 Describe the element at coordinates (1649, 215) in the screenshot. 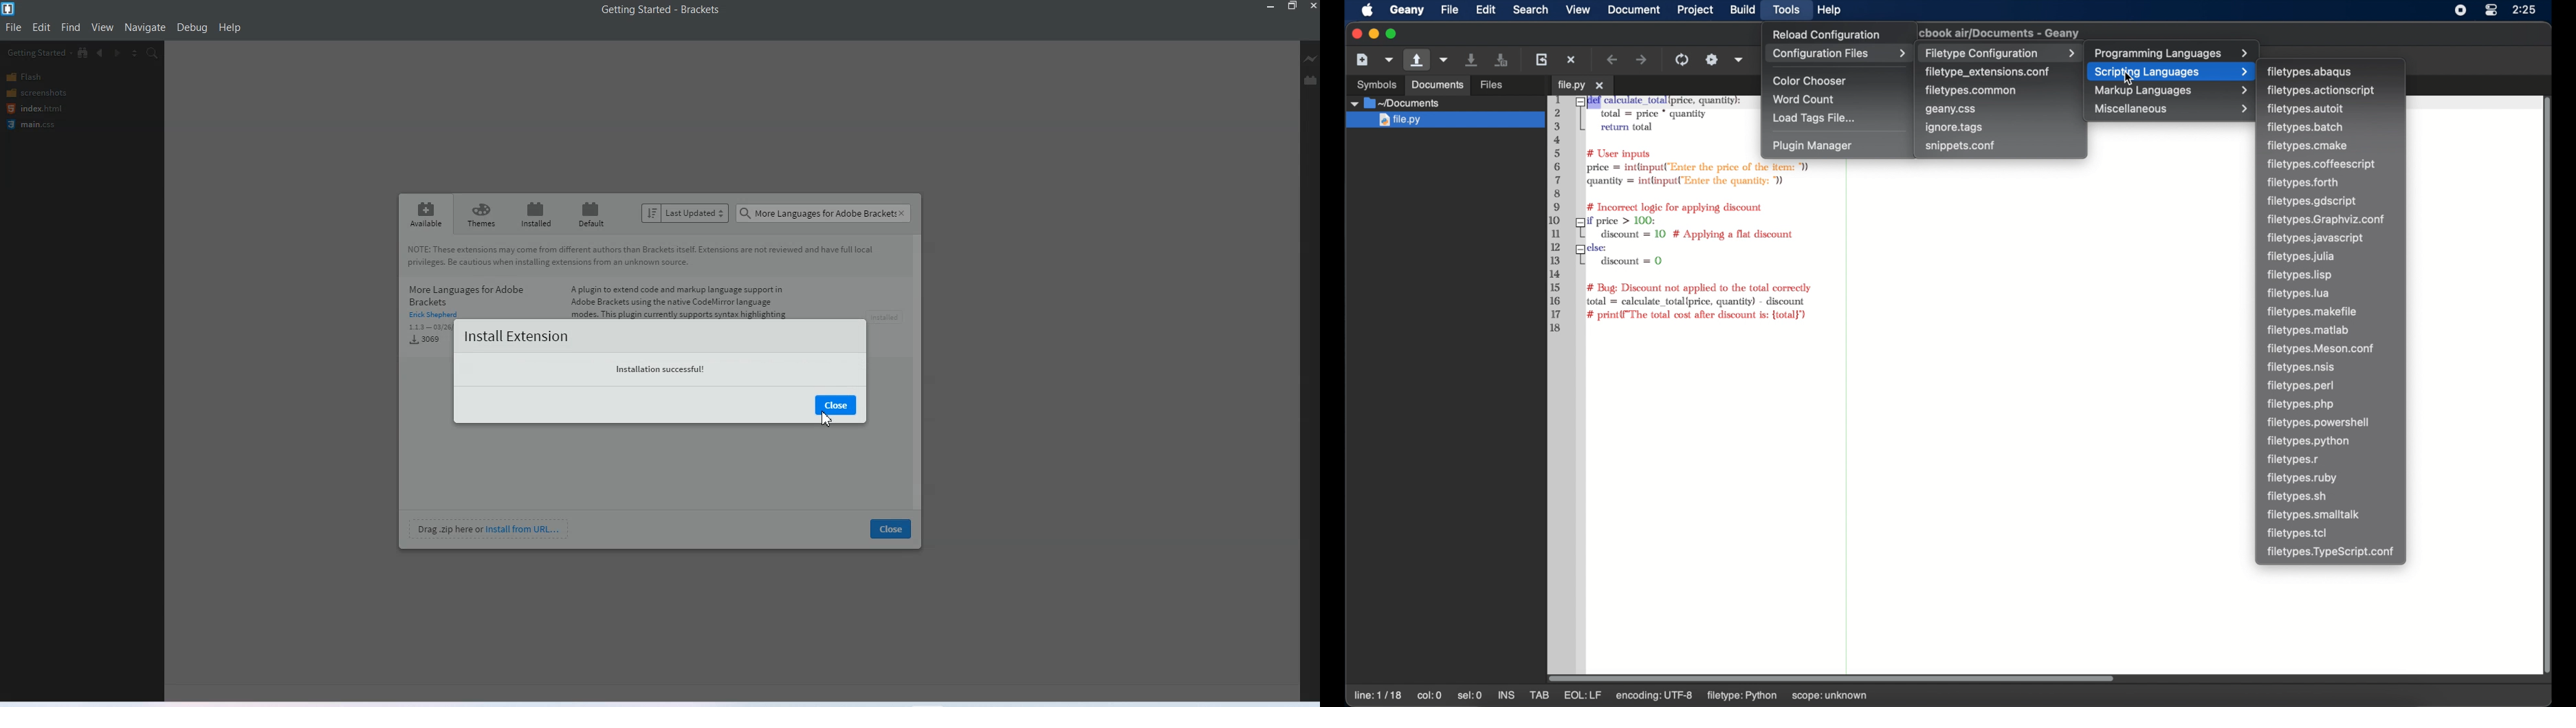

I see `python syntax` at that location.